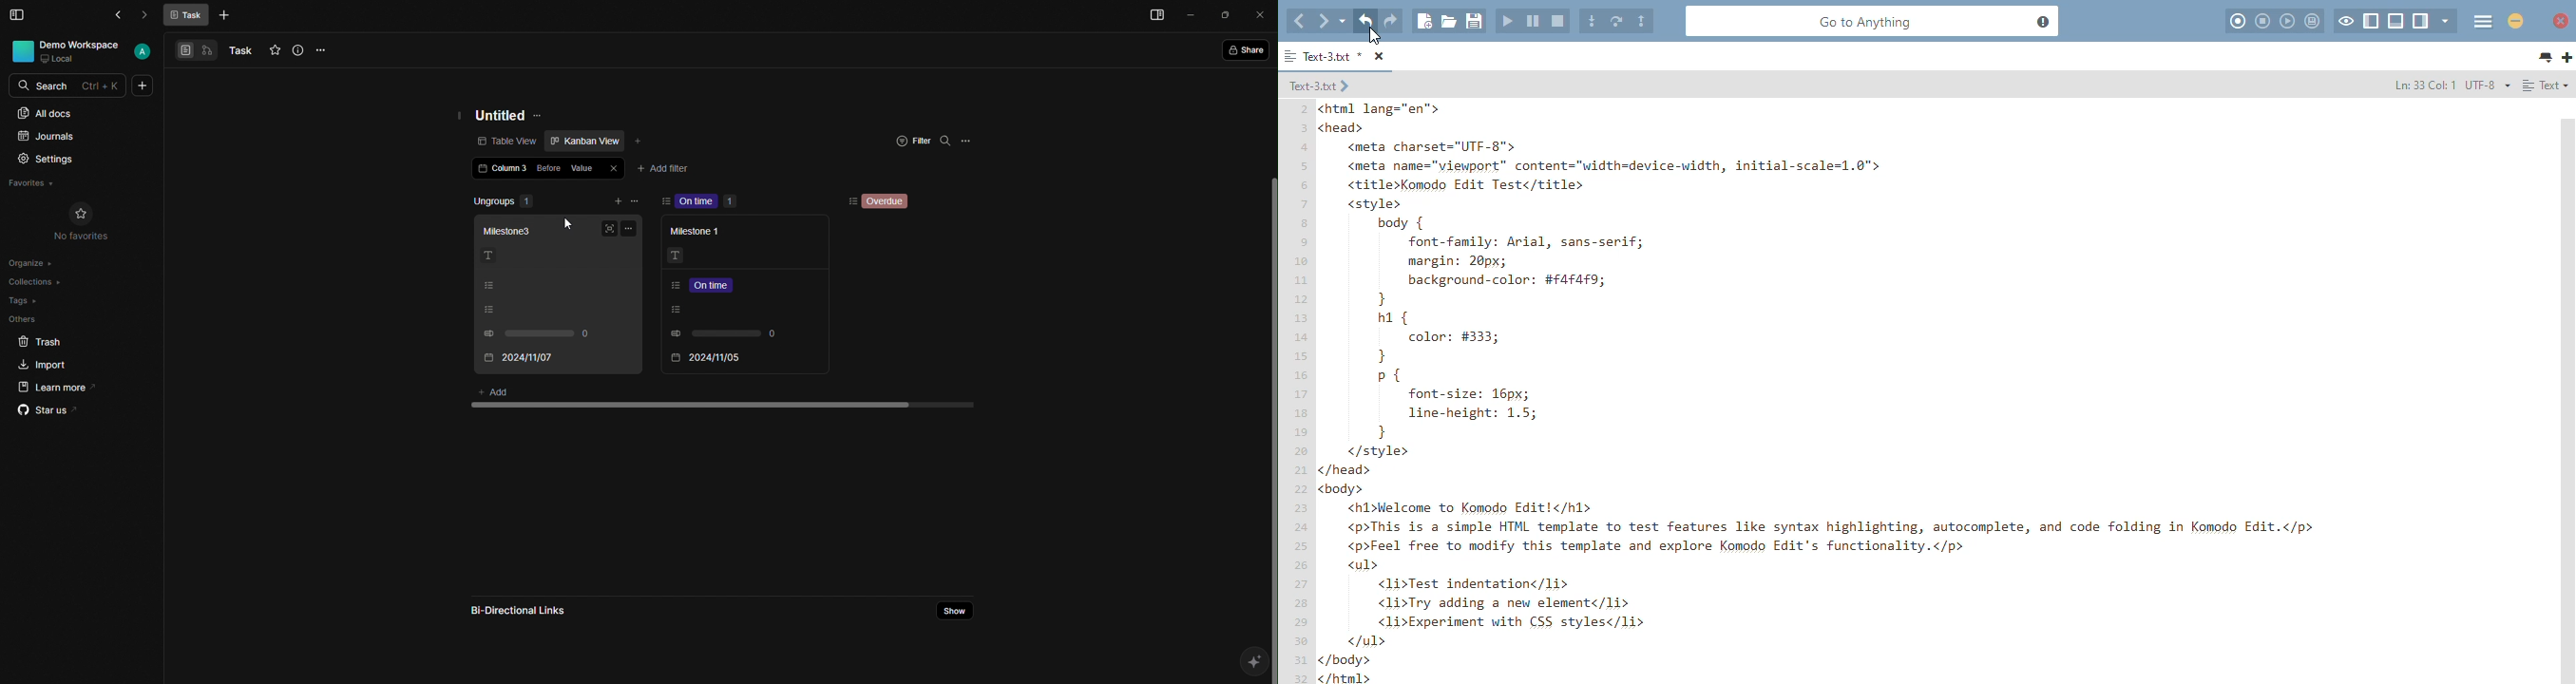  Describe the element at coordinates (502, 391) in the screenshot. I see `Add` at that location.